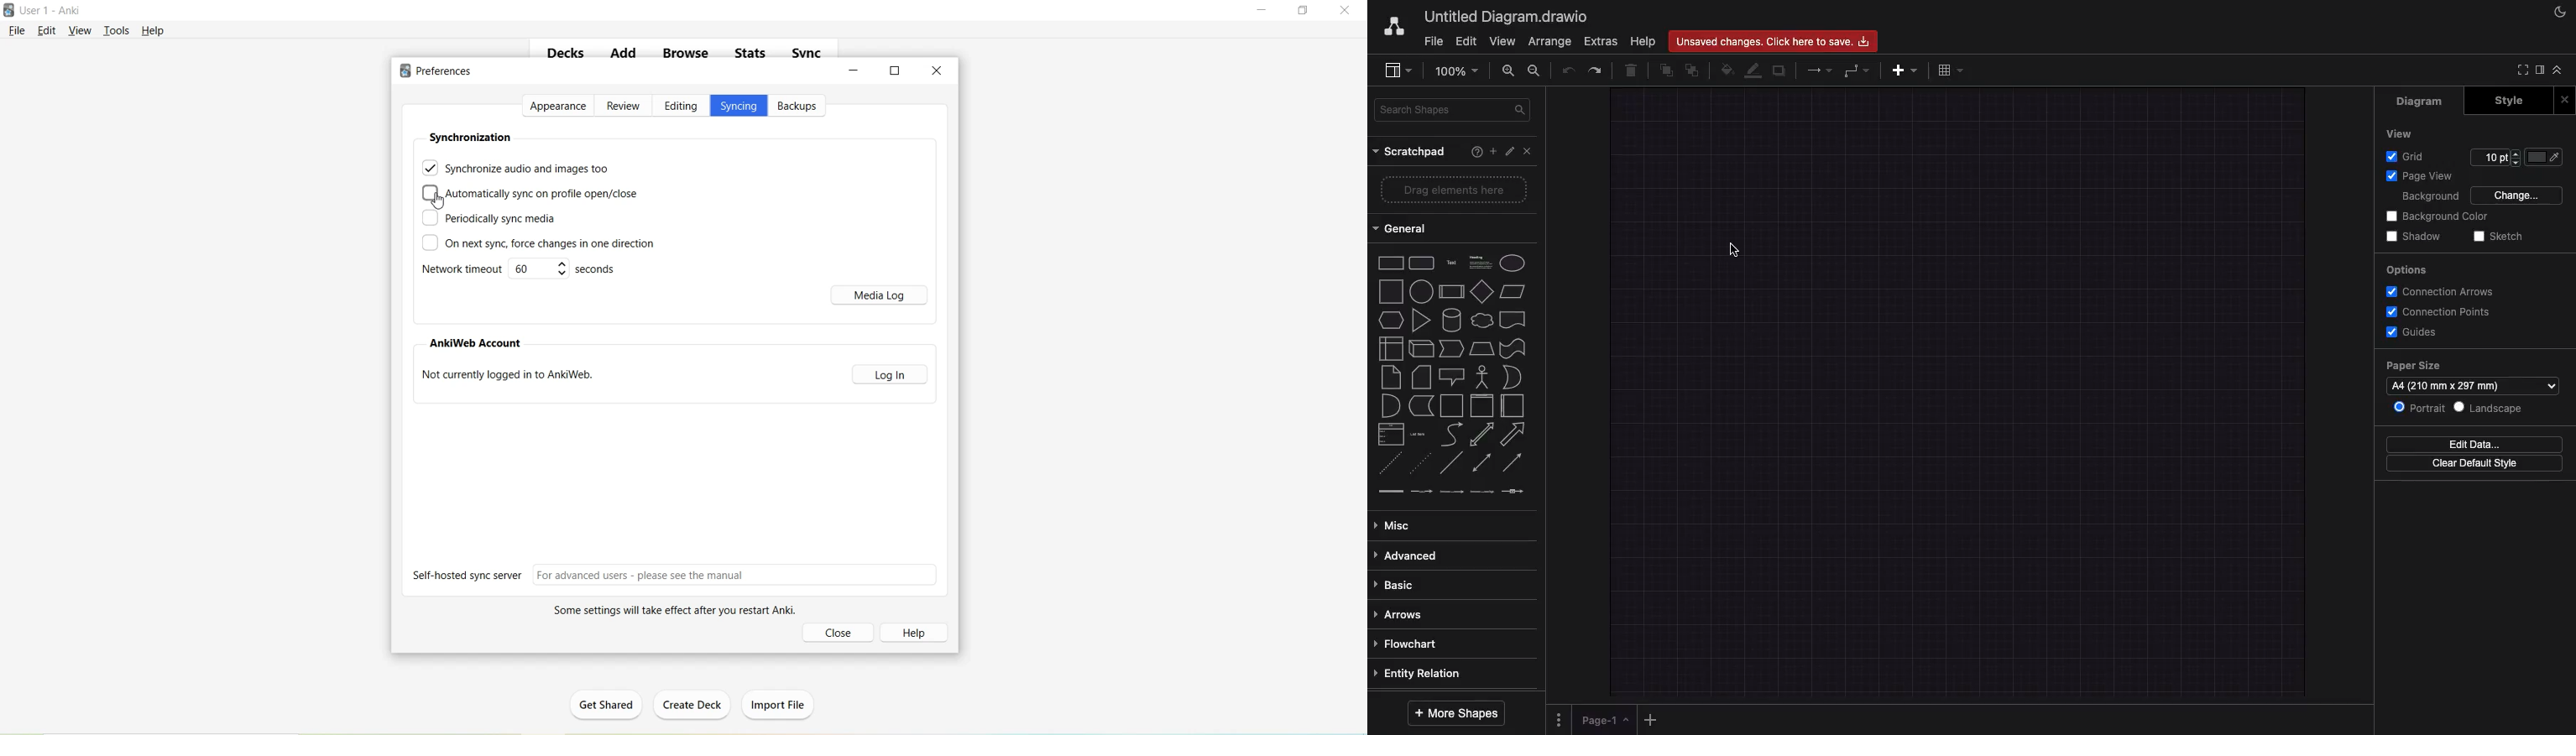 The width and height of the screenshot is (2576, 756). I want to click on connector with symbol, so click(1513, 496).